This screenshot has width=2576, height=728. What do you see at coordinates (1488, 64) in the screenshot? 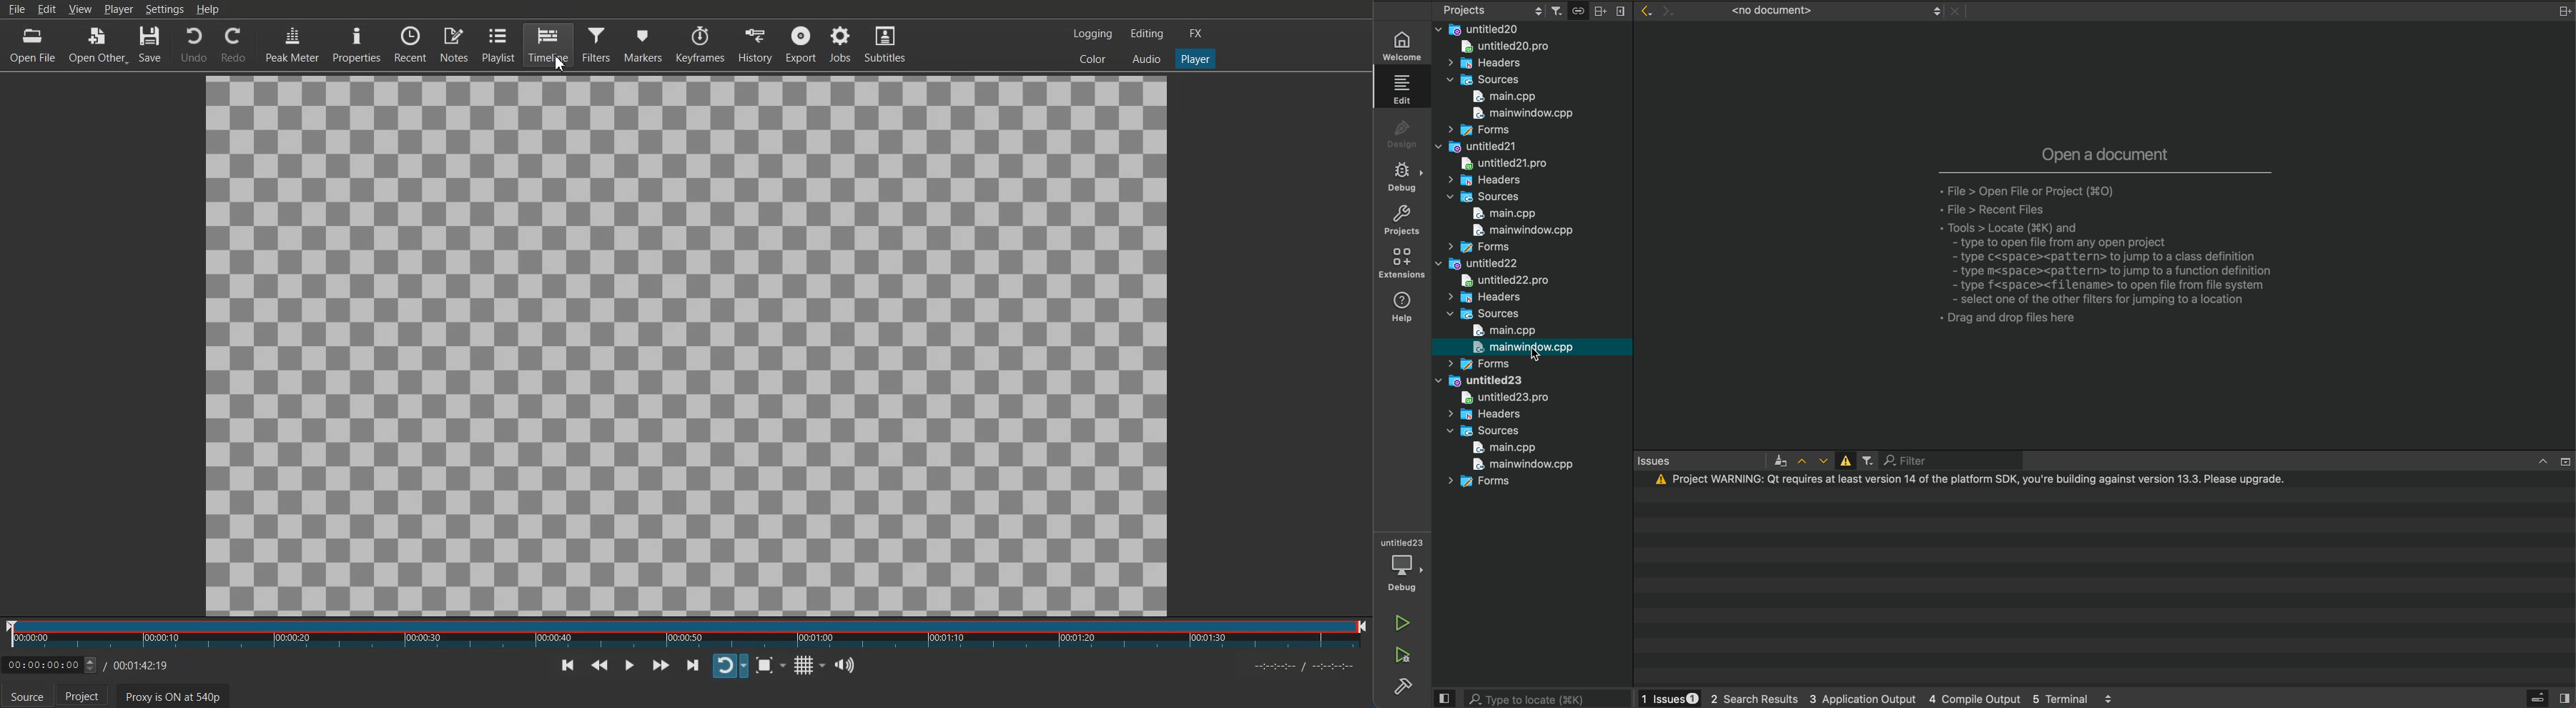
I see `headers` at bounding box center [1488, 64].